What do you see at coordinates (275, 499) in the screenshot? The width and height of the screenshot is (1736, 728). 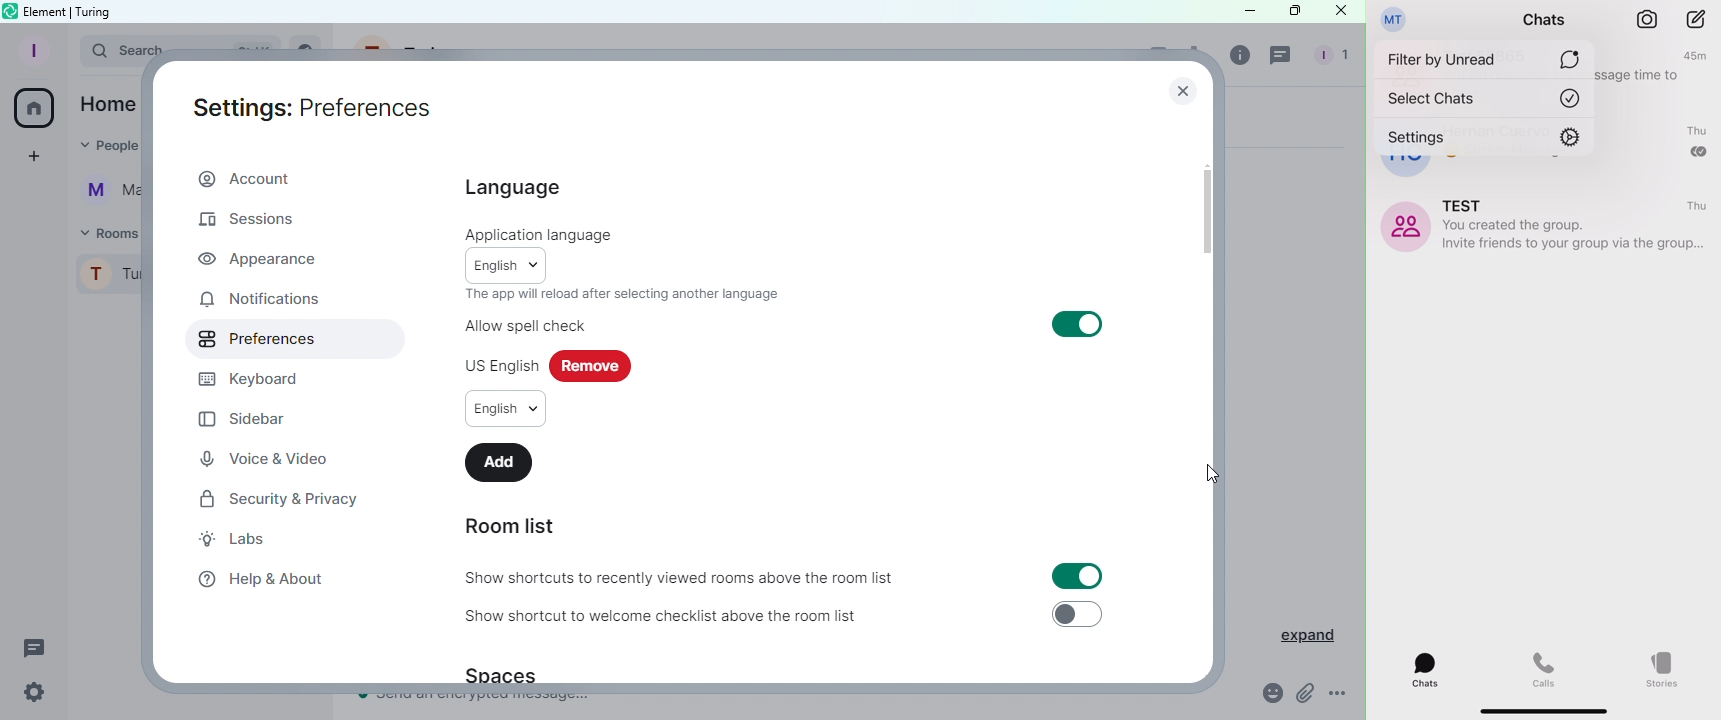 I see `Security and privacy` at bounding box center [275, 499].